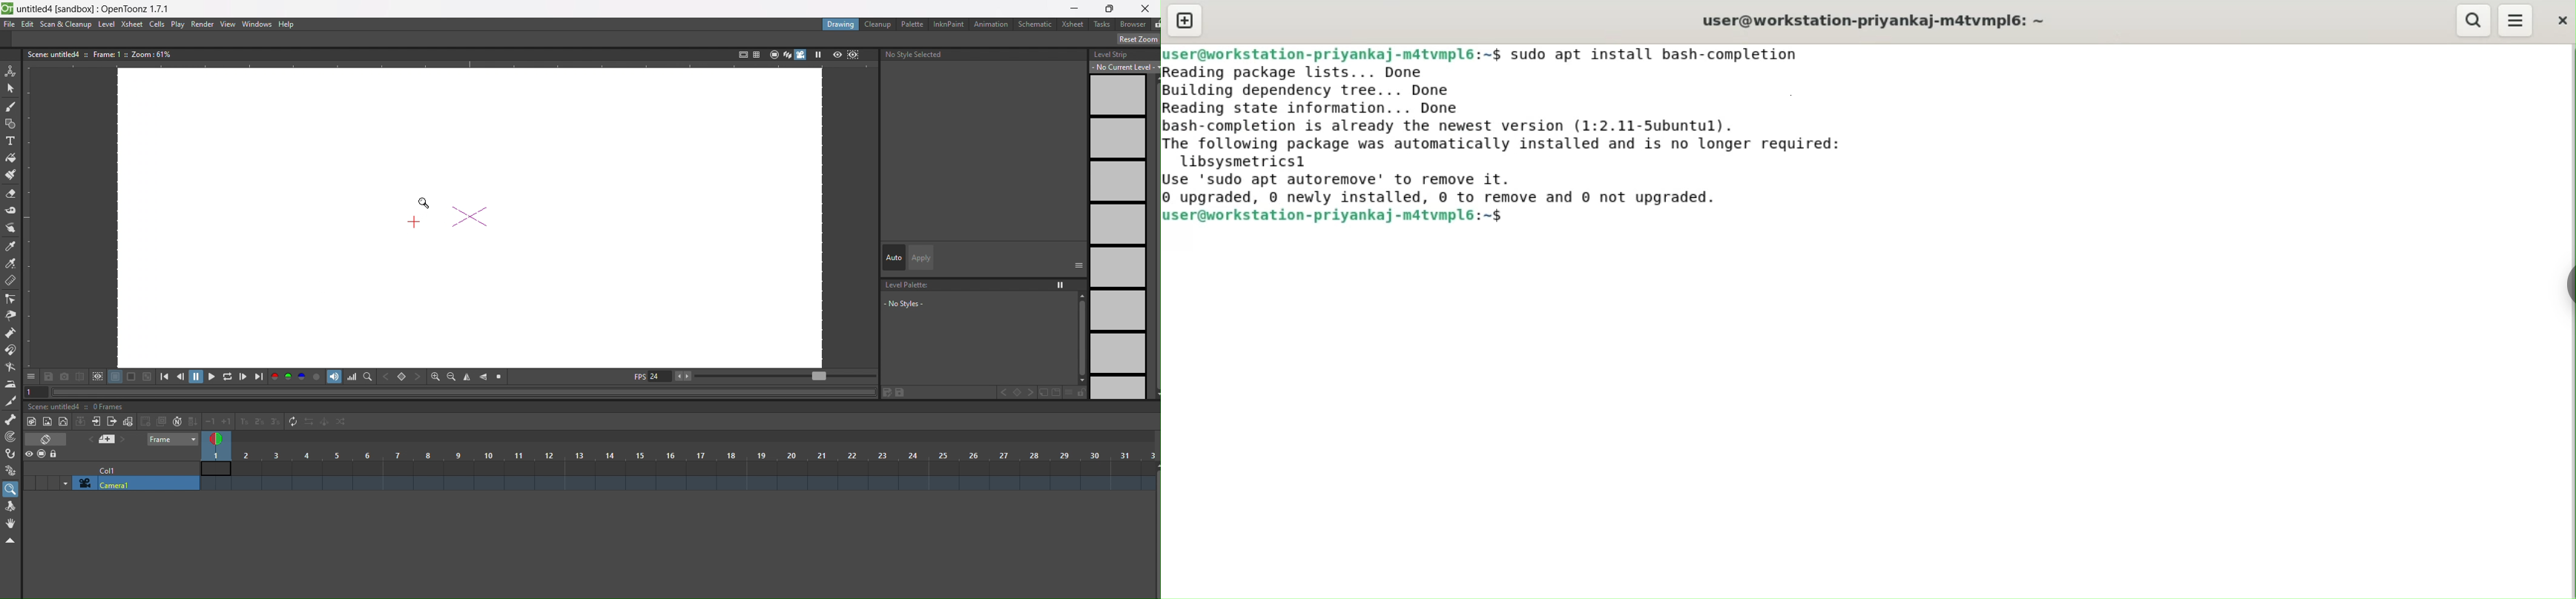  What do you see at coordinates (10, 193) in the screenshot?
I see `eraser tool` at bounding box center [10, 193].